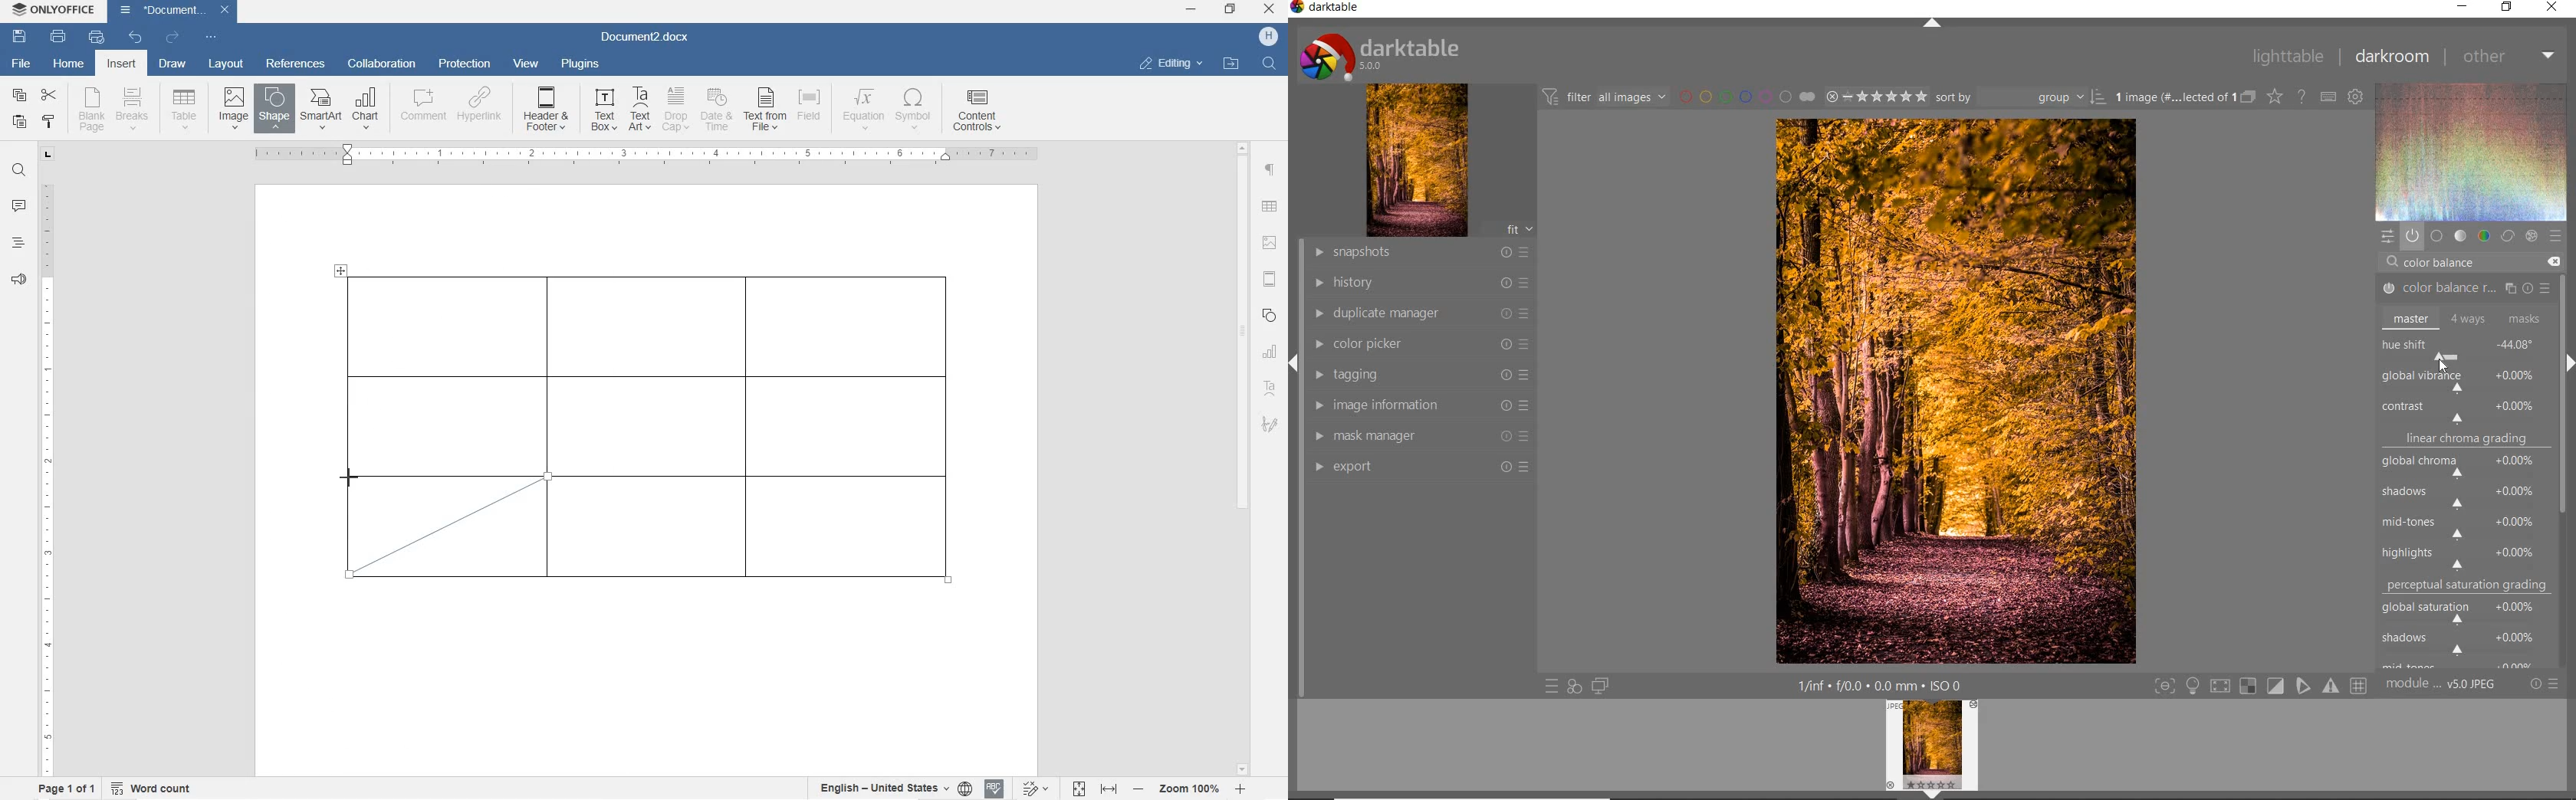  Describe the element at coordinates (2510, 57) in the screenshot. I see `other` at that location.